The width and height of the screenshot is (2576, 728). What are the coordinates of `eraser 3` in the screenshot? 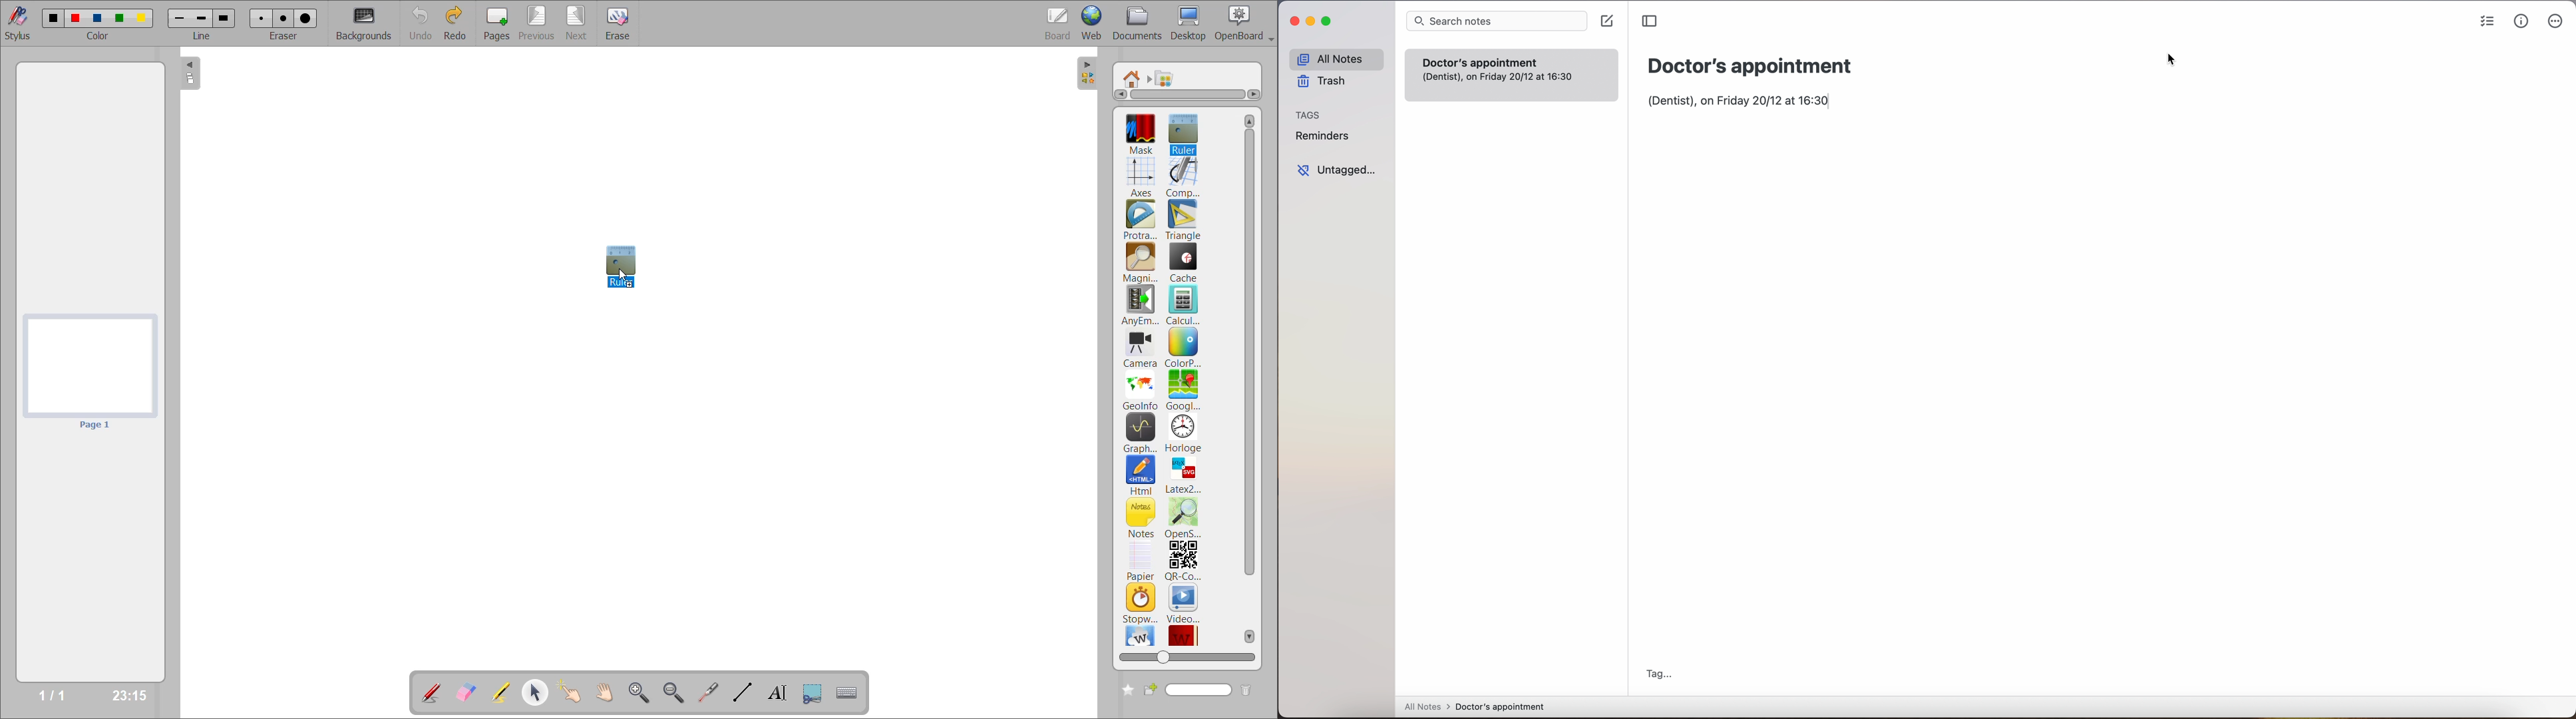 It's located at (305, 17).